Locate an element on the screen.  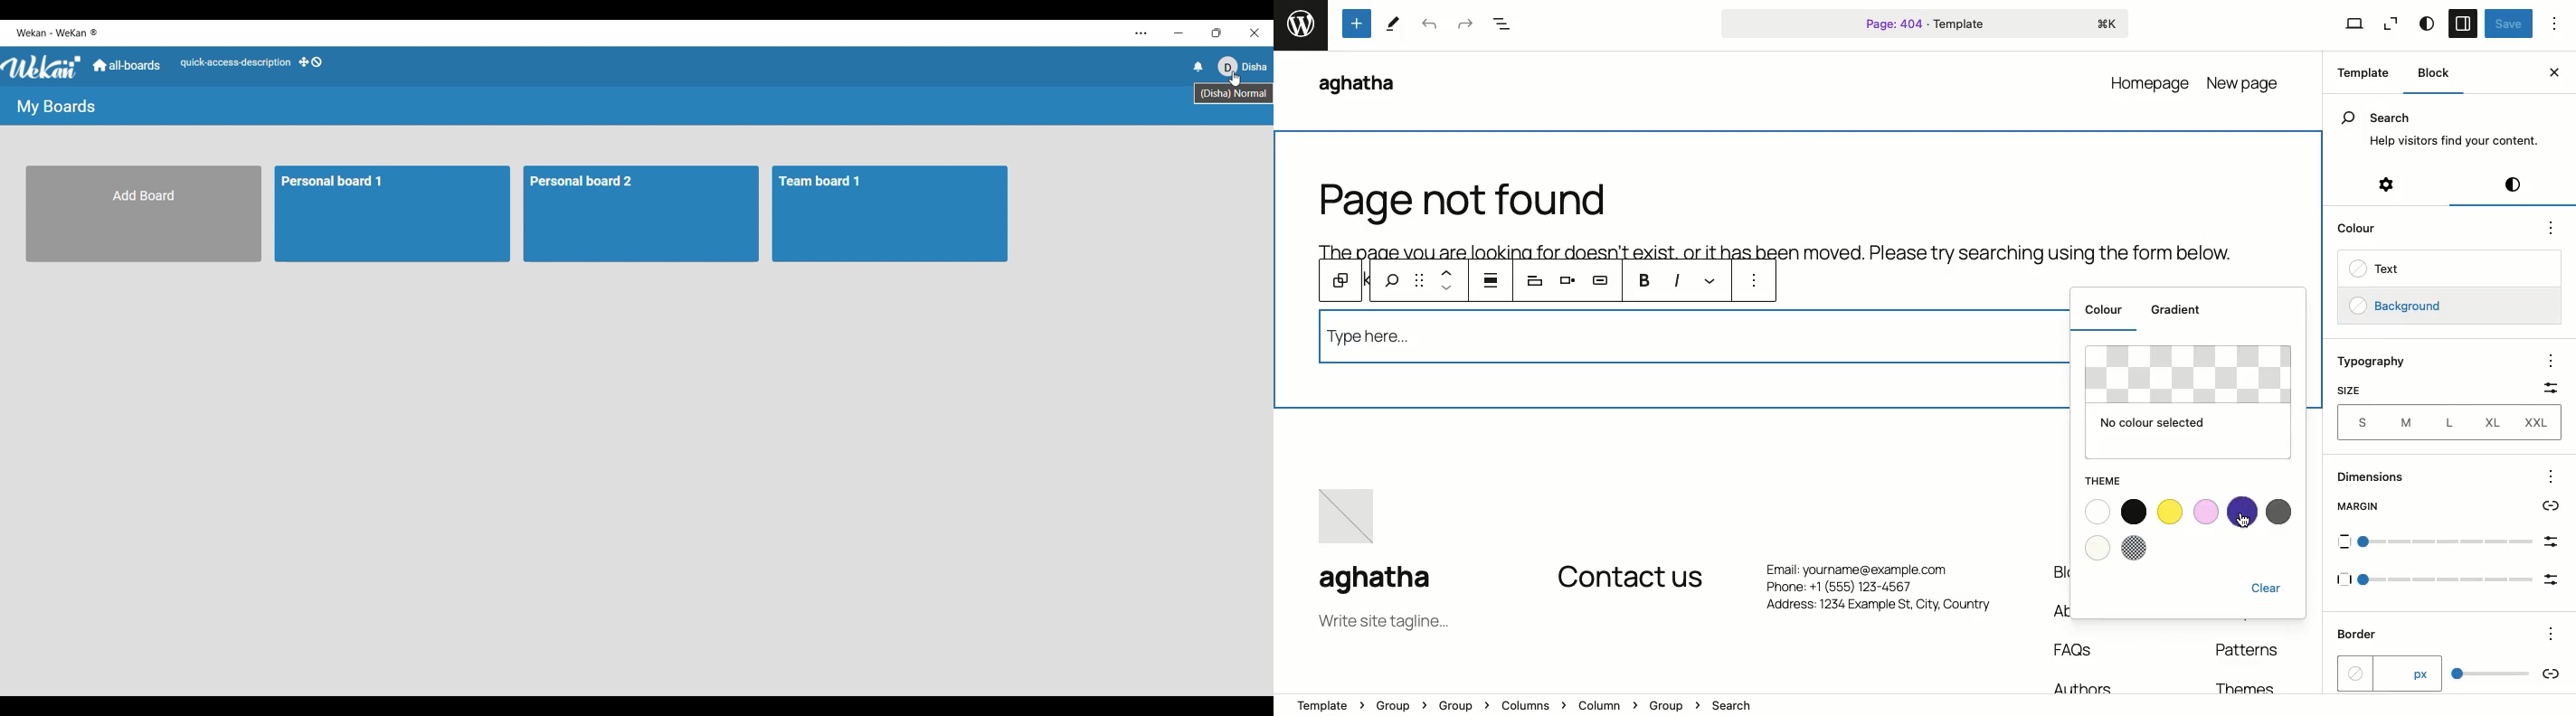
Quick access description is located at coordinates (234, 62).